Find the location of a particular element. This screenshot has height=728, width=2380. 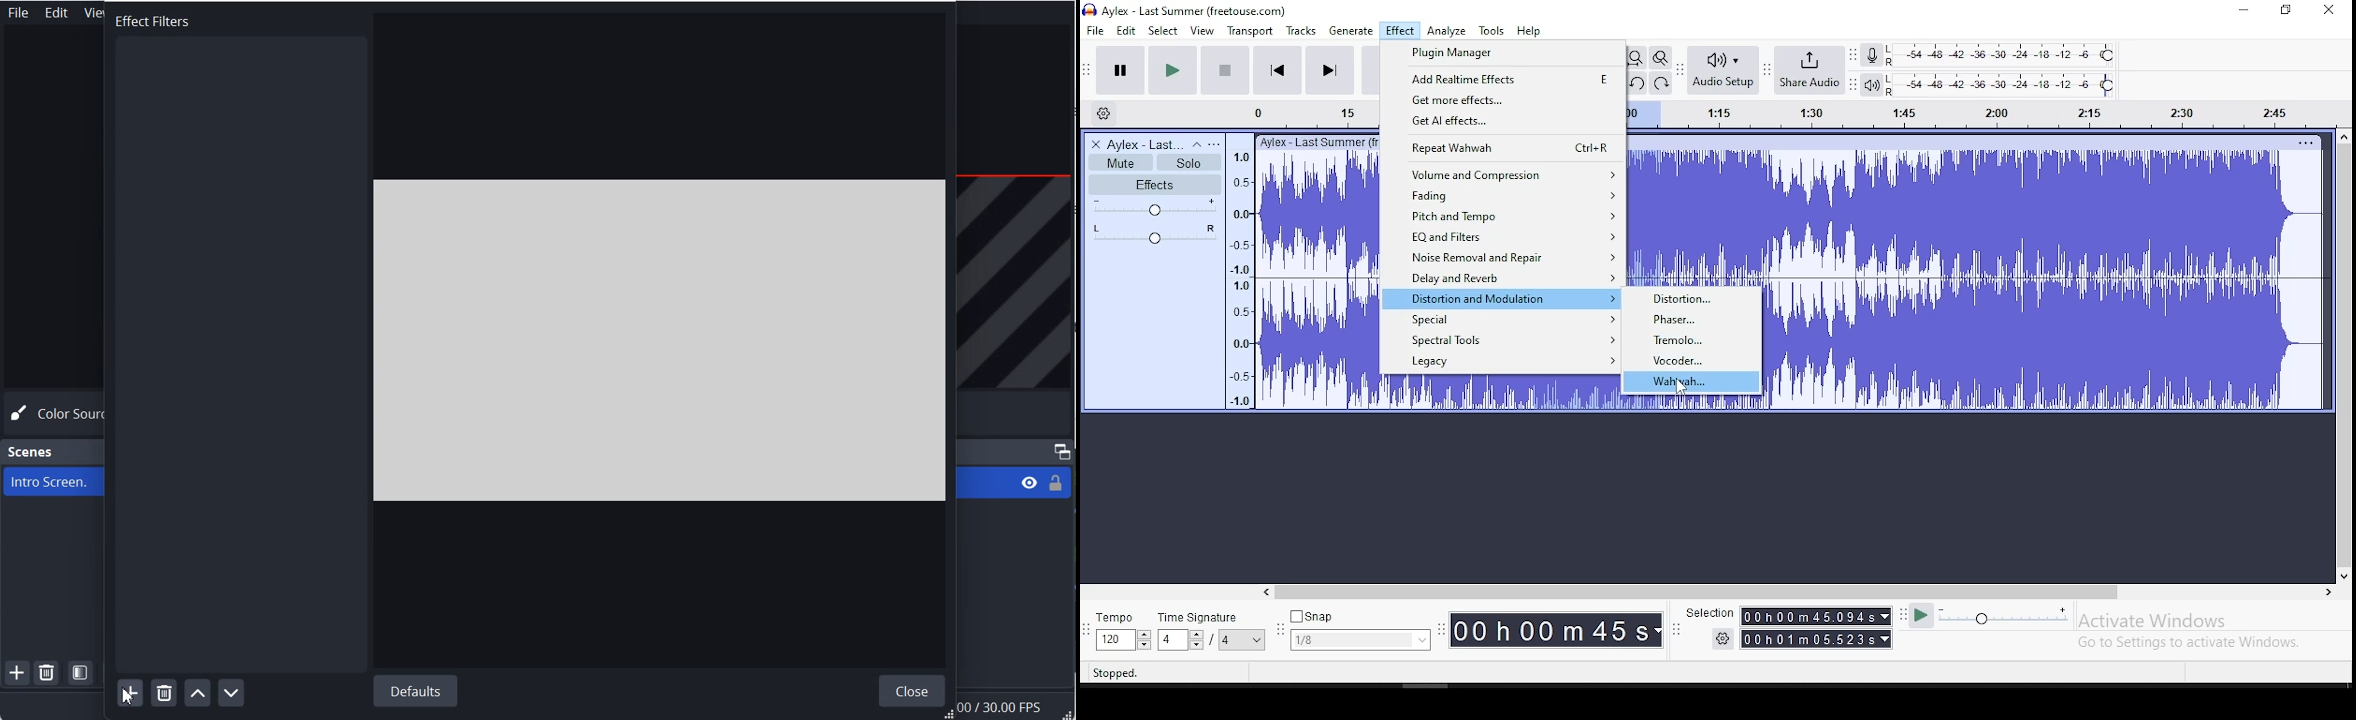

timeline is located at coordinates (1964, 110).